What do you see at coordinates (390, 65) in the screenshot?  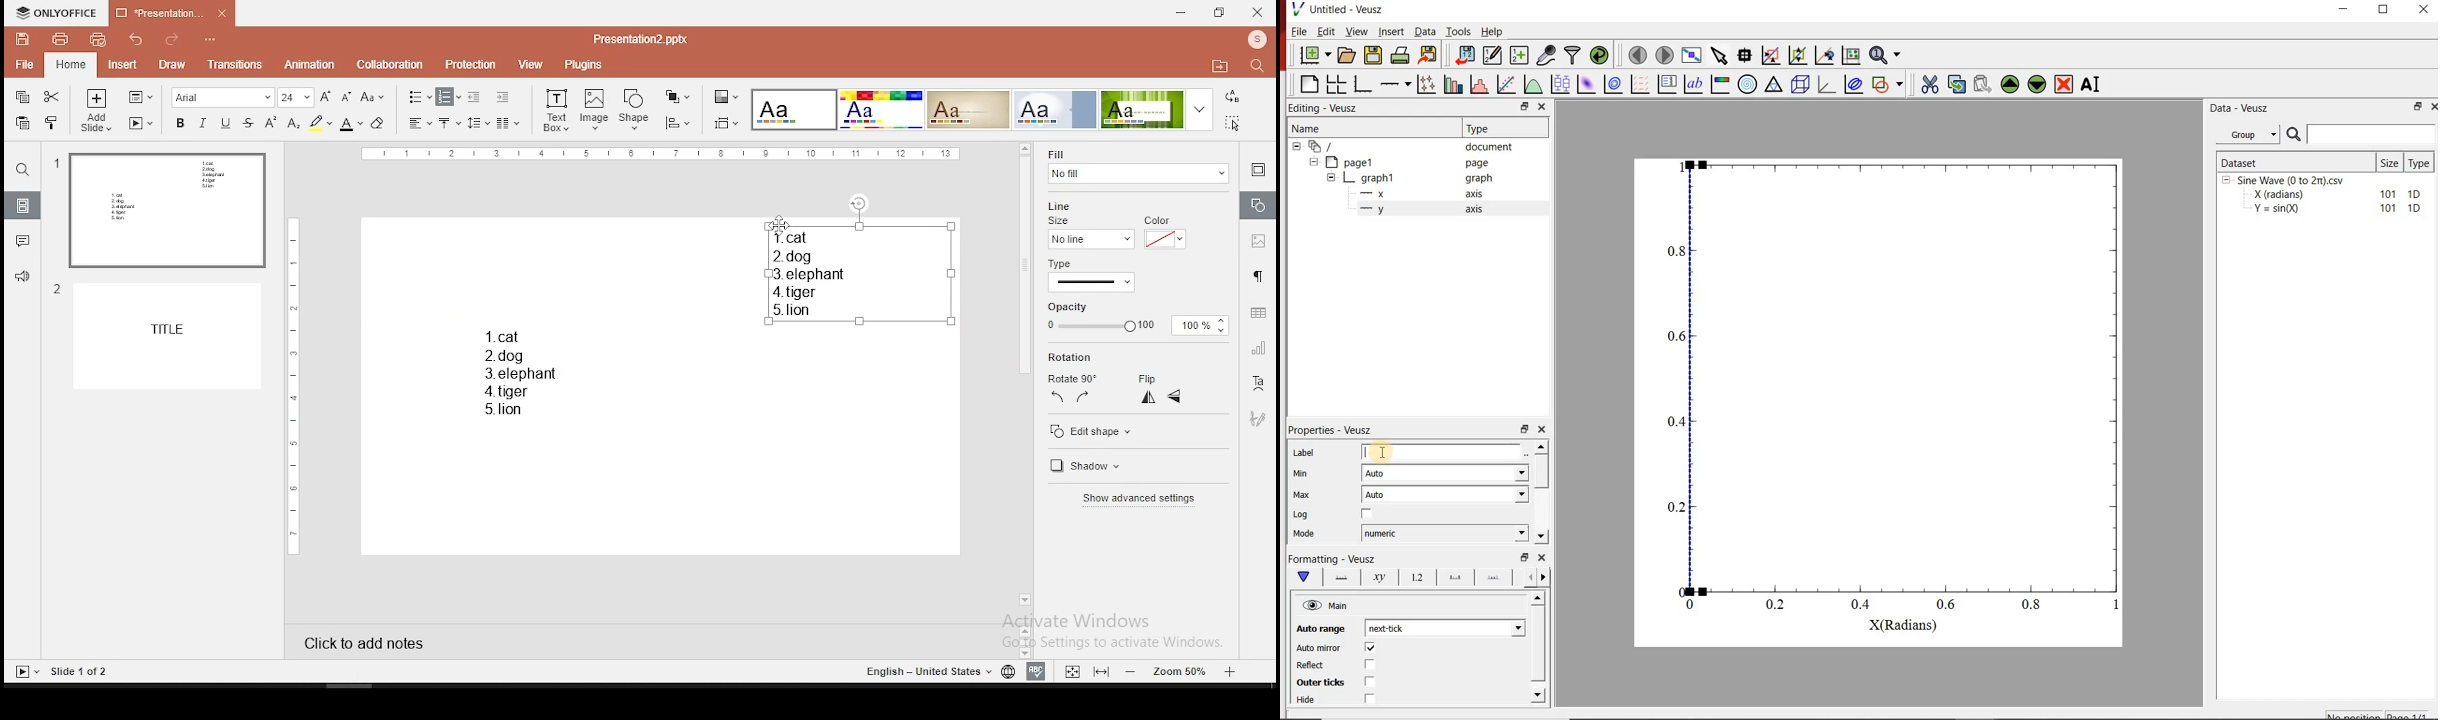 I see `collaboration` at bounding box center [390, 65].